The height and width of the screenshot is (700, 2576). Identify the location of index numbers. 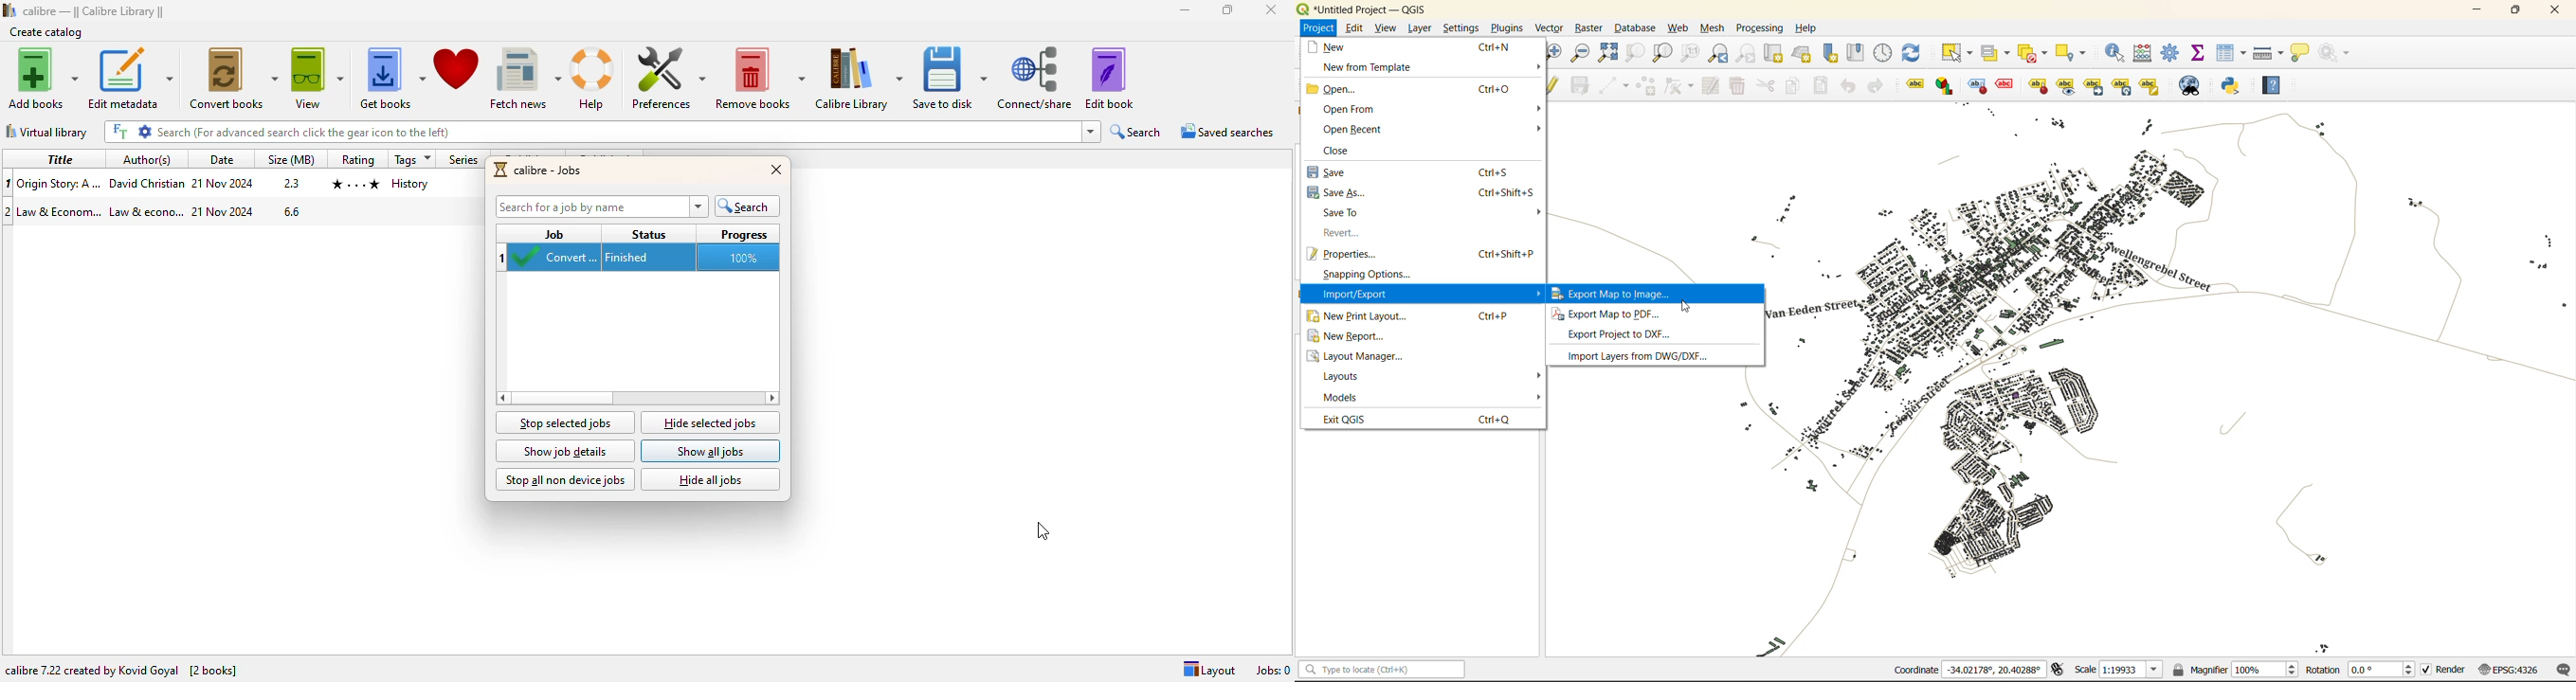
(503, 257).